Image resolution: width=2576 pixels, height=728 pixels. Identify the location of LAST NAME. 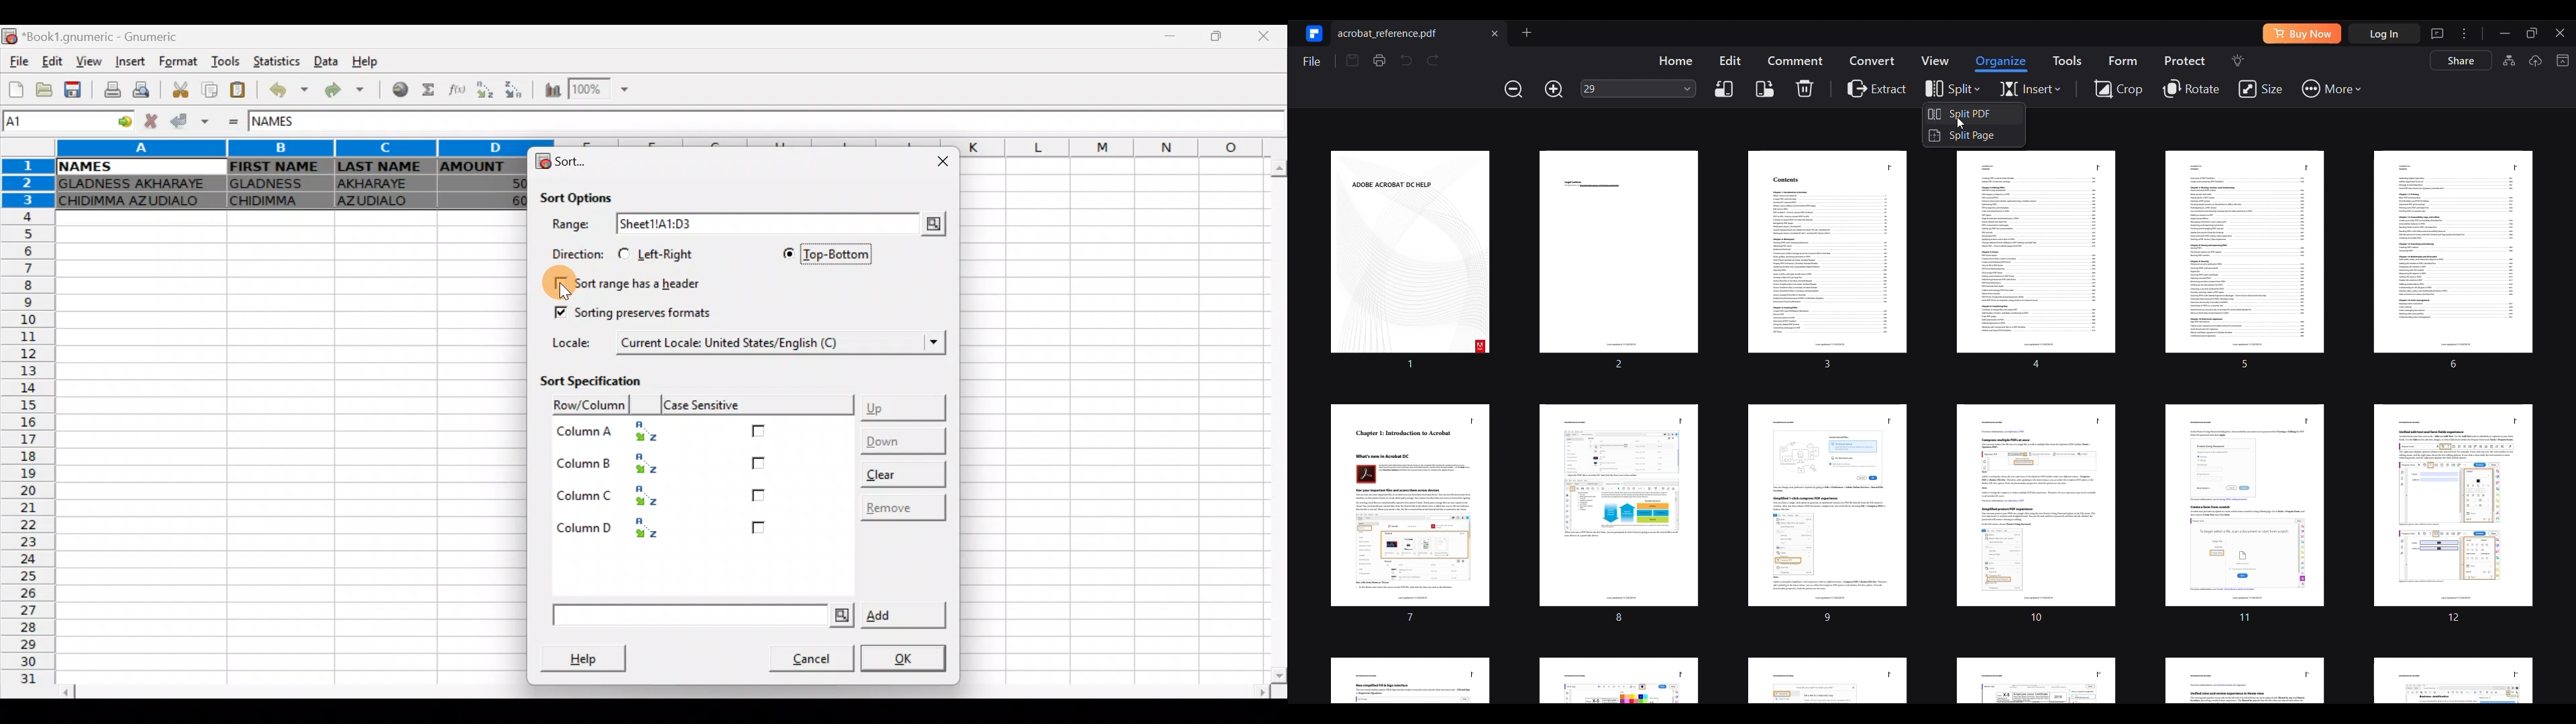
(383, 168).